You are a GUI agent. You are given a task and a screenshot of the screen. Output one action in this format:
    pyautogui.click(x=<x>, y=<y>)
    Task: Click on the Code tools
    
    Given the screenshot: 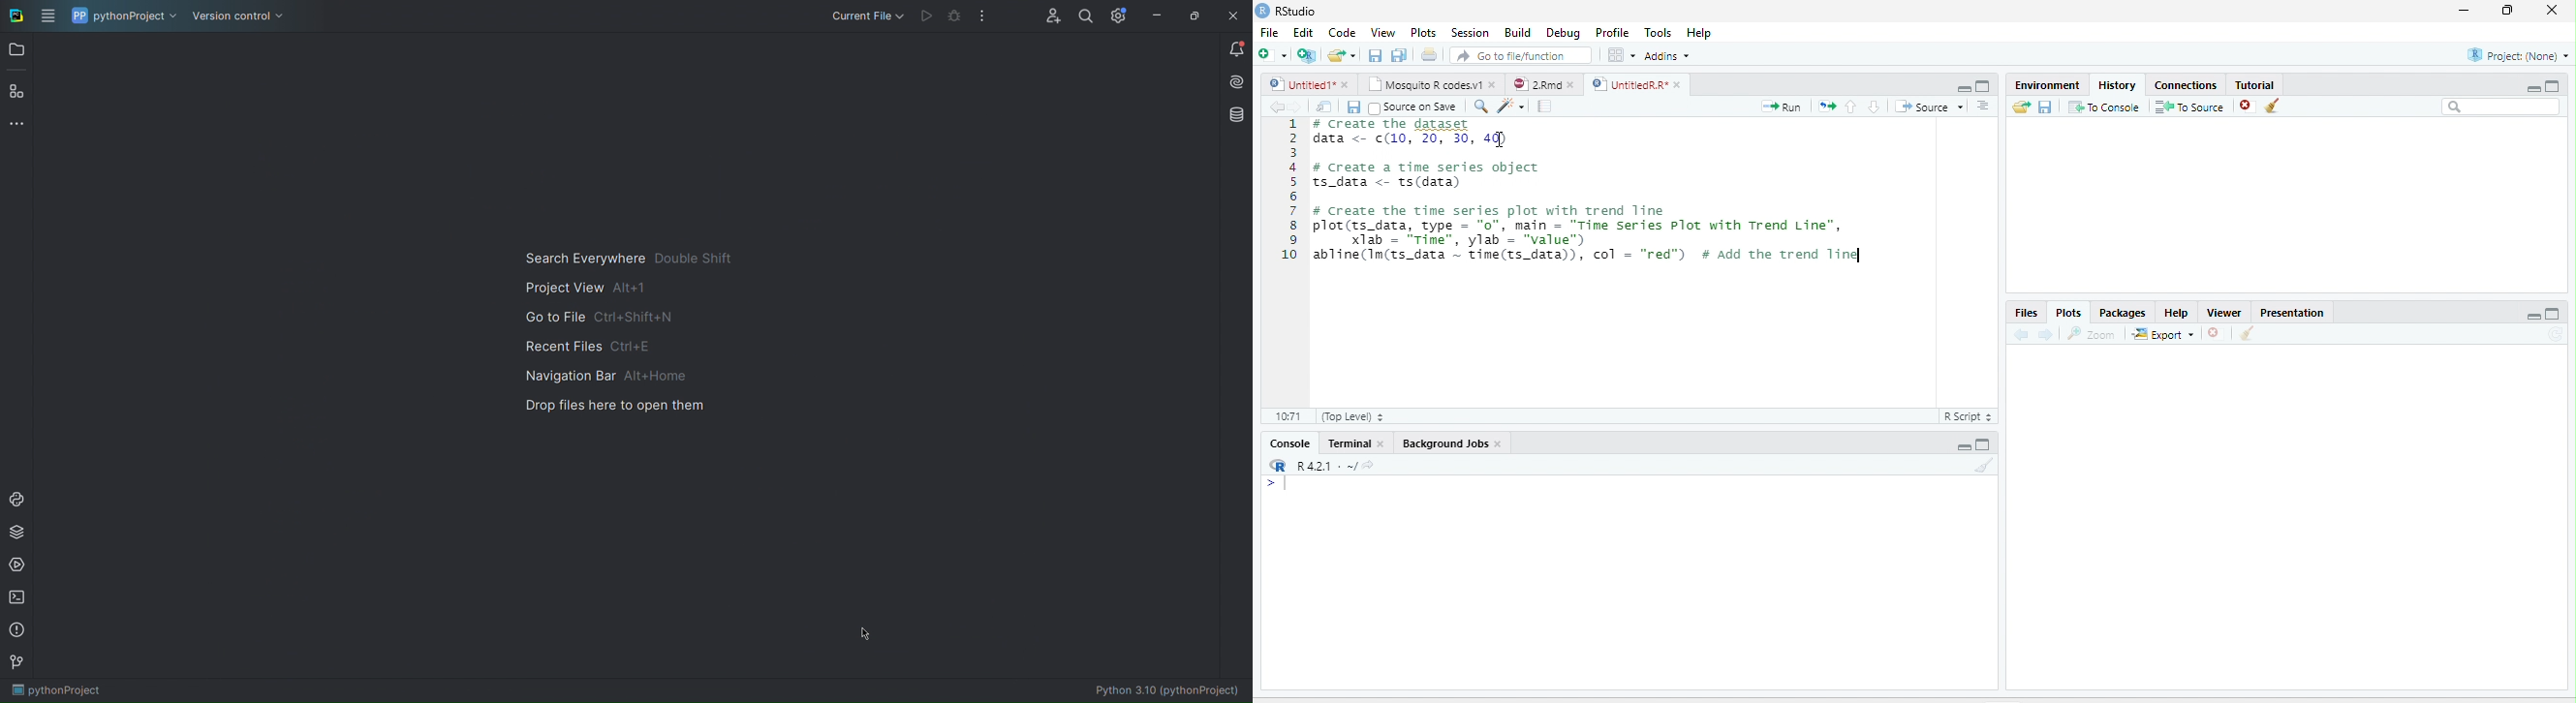 What is the action you would take?
    pyautogui.click(x=1510, y=106)
    